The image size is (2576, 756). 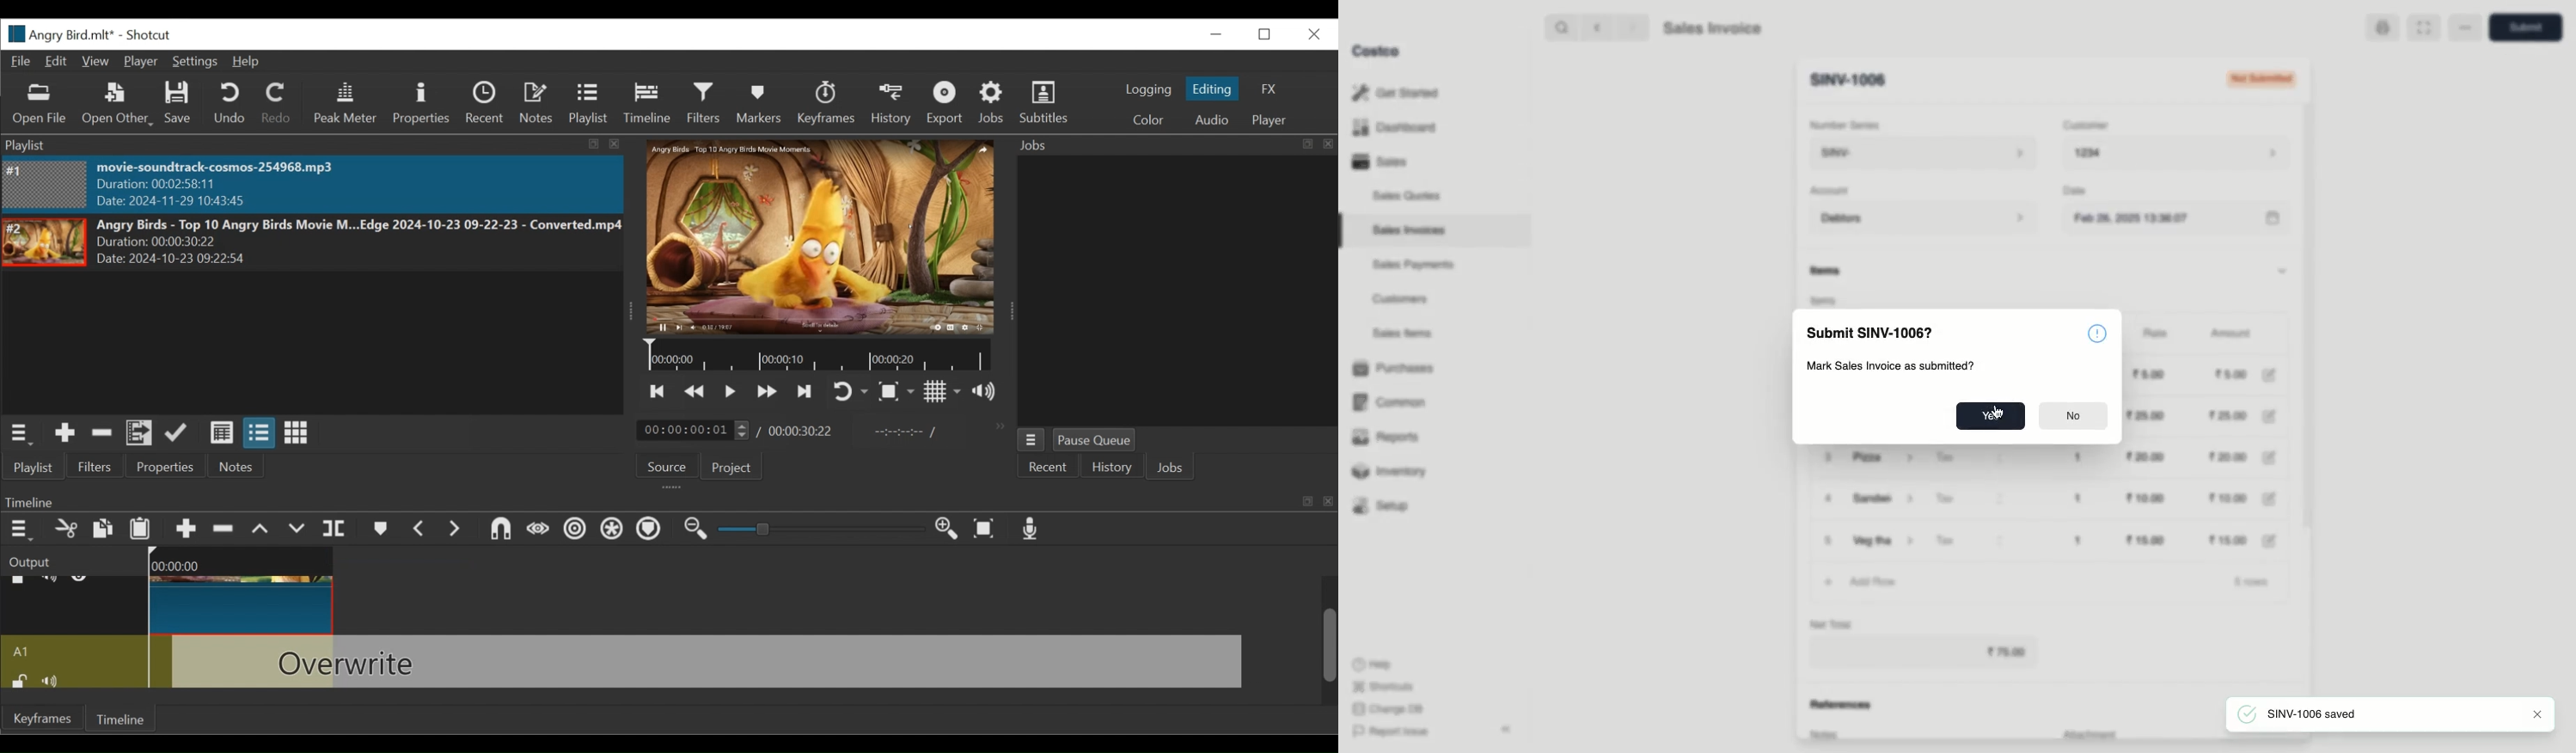 What do you see at coordinates (193, 62) in the screenshot?
I see `Settings` at bounding box center [193, 62].